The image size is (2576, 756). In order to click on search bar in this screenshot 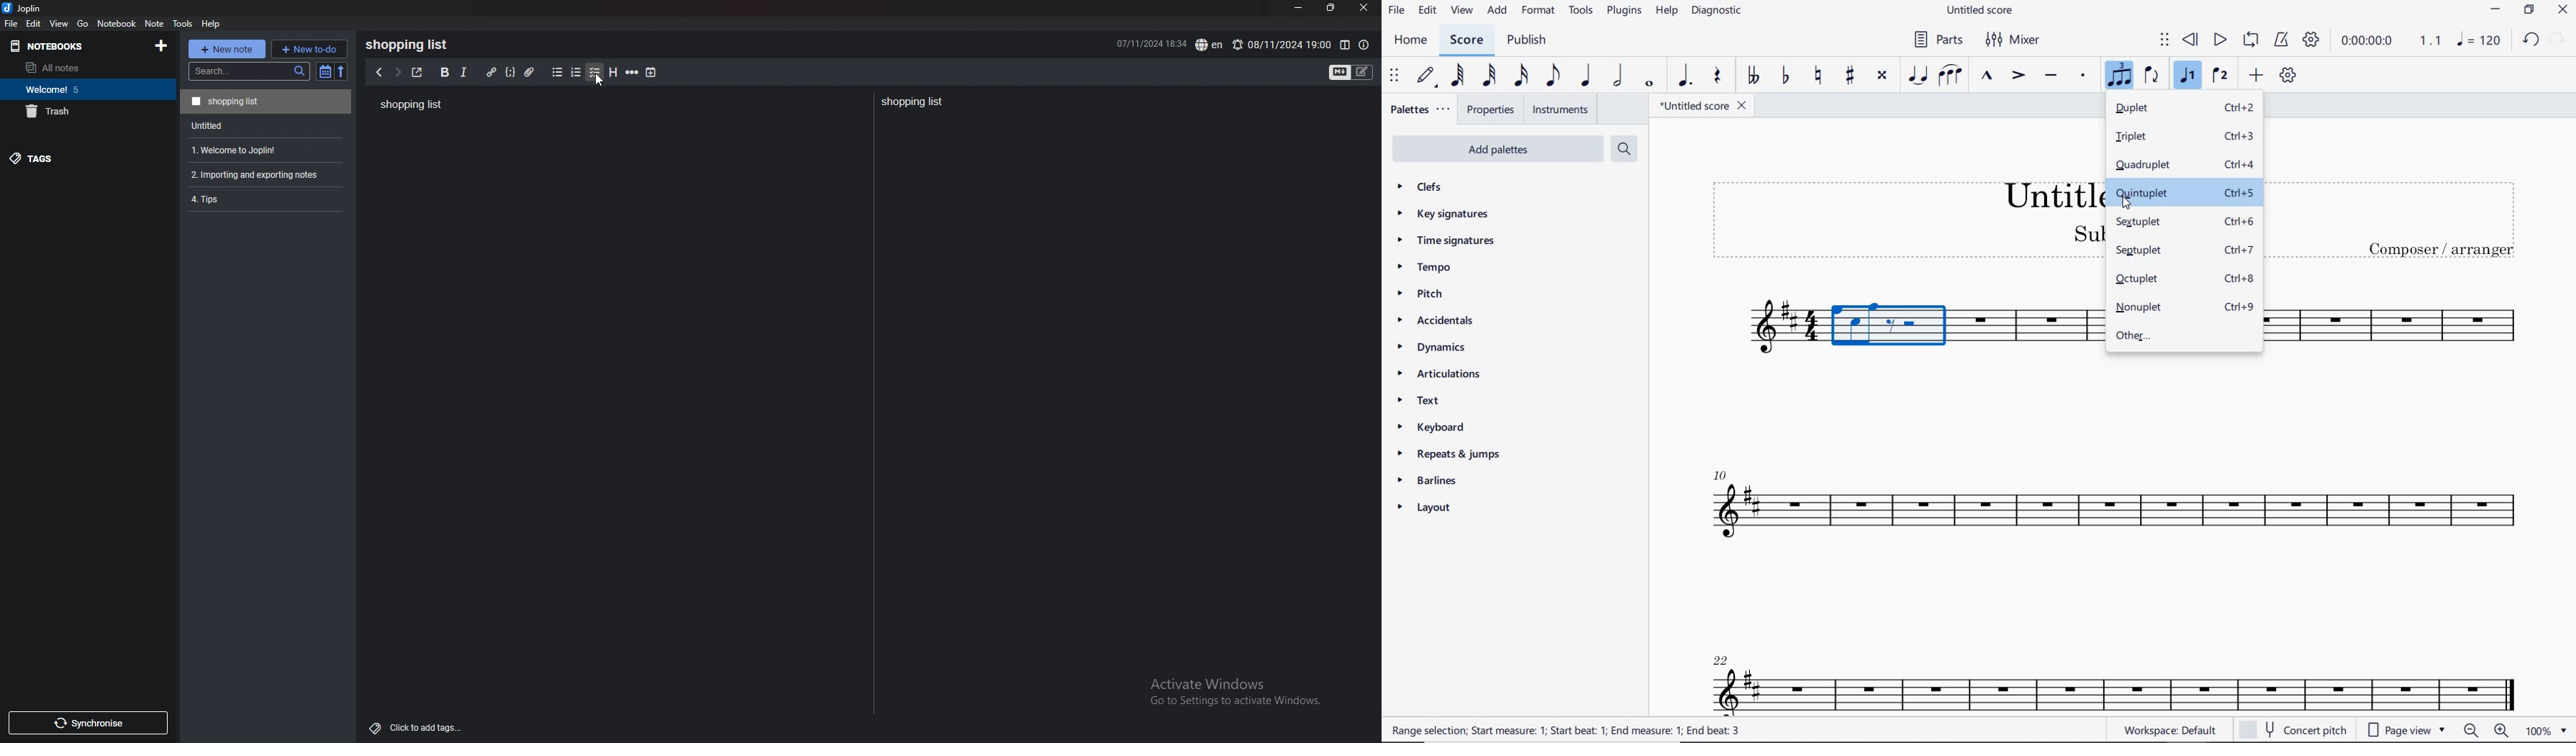, I will do `click(249, 71)`.